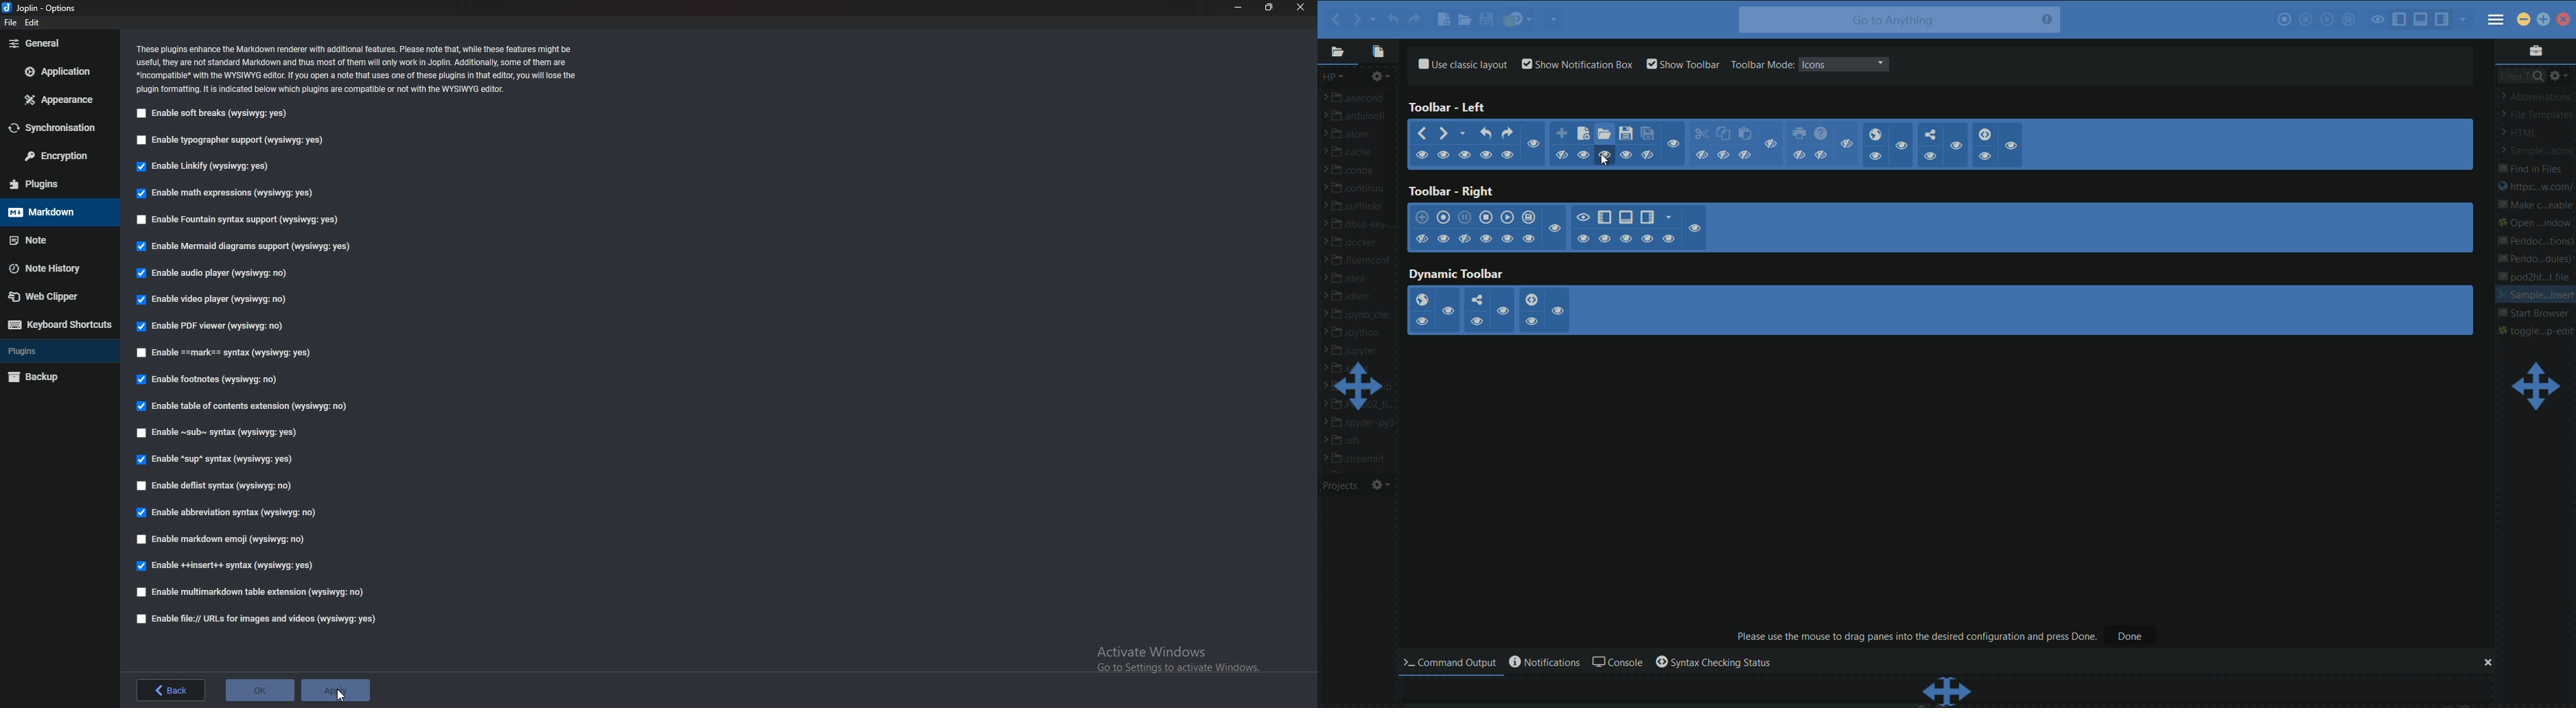 The height and width of the screenshot is (728, 2576). Describe the element at coordinates (58, 100) in the screenshot. I see `Appearance` at that location.